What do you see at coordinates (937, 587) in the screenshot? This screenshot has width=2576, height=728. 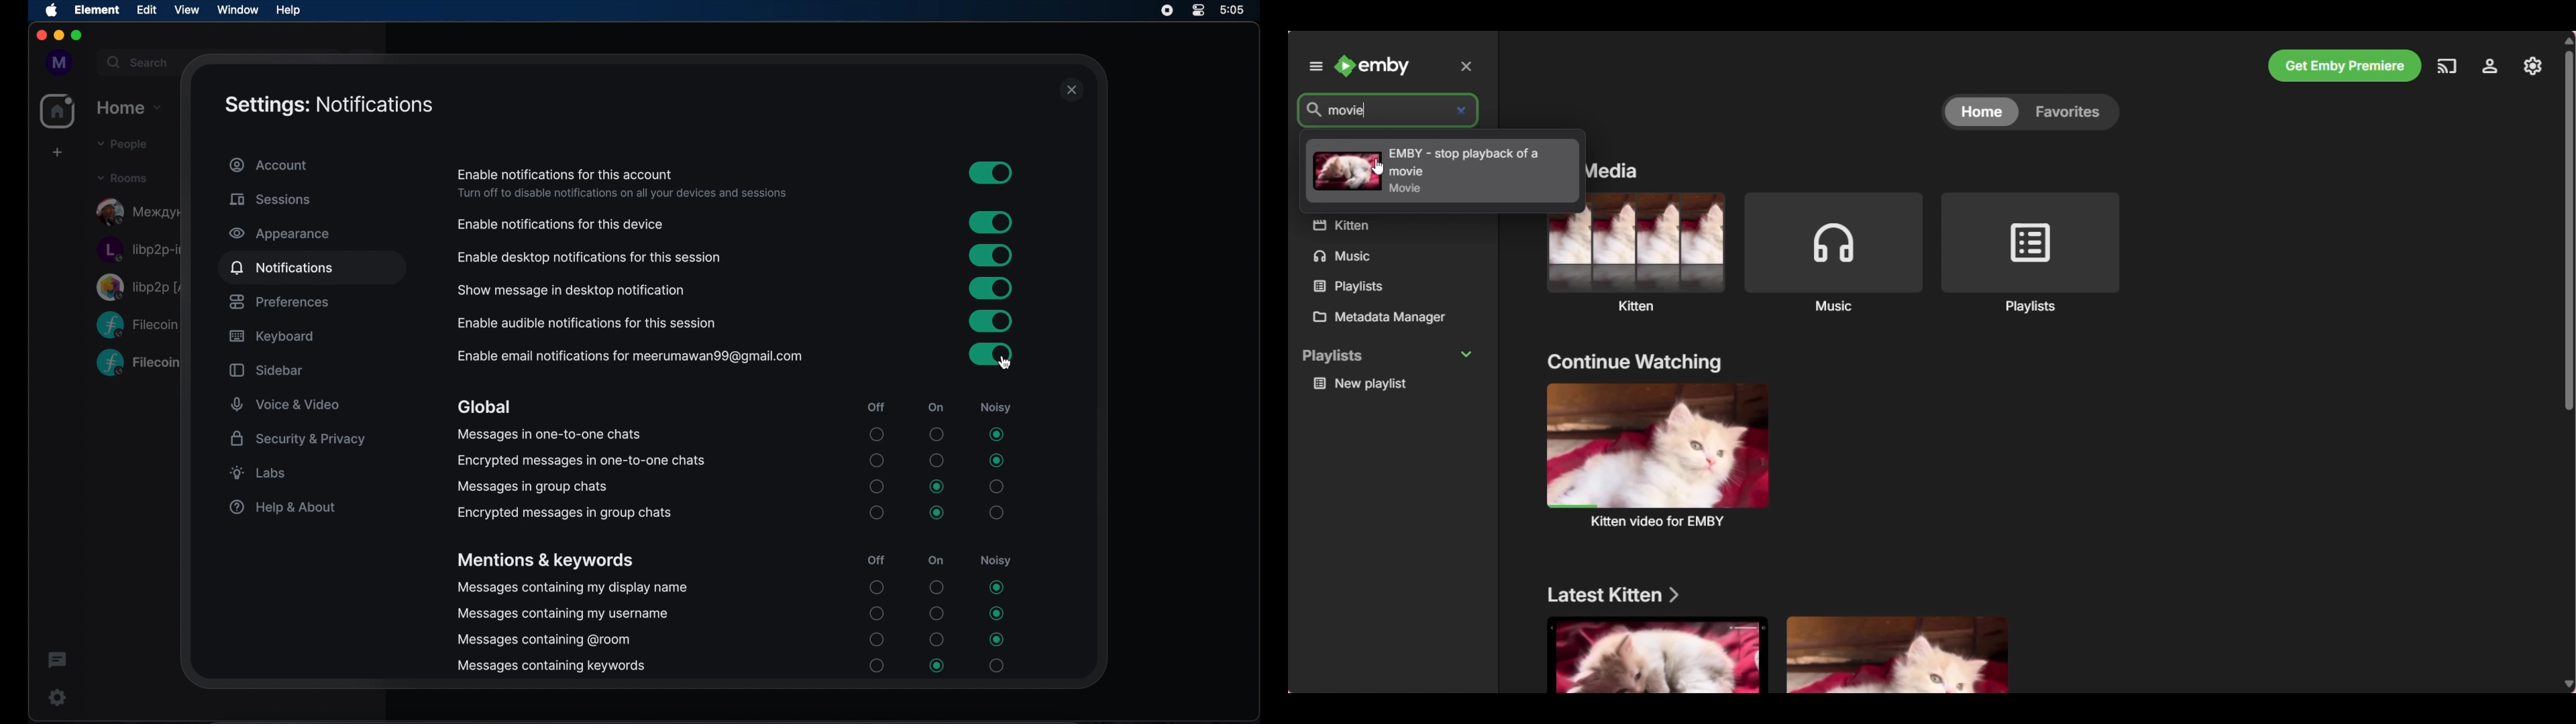 I see `radio button` at bounding box center [937, 587].